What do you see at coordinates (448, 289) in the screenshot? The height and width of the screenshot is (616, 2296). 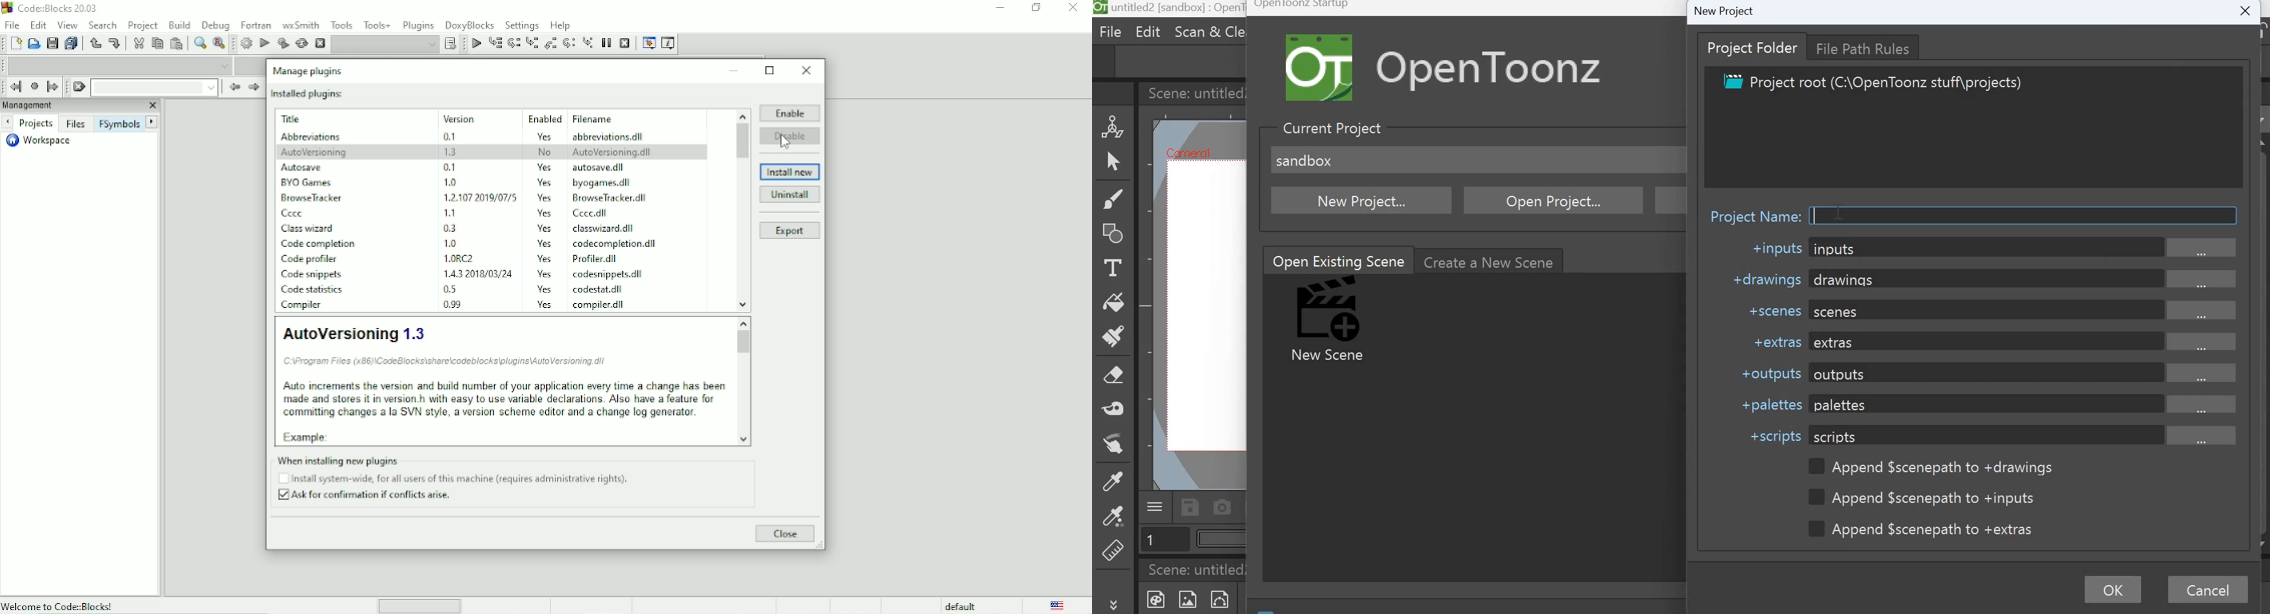 I see `0.5` at bounding box center [448, 289].